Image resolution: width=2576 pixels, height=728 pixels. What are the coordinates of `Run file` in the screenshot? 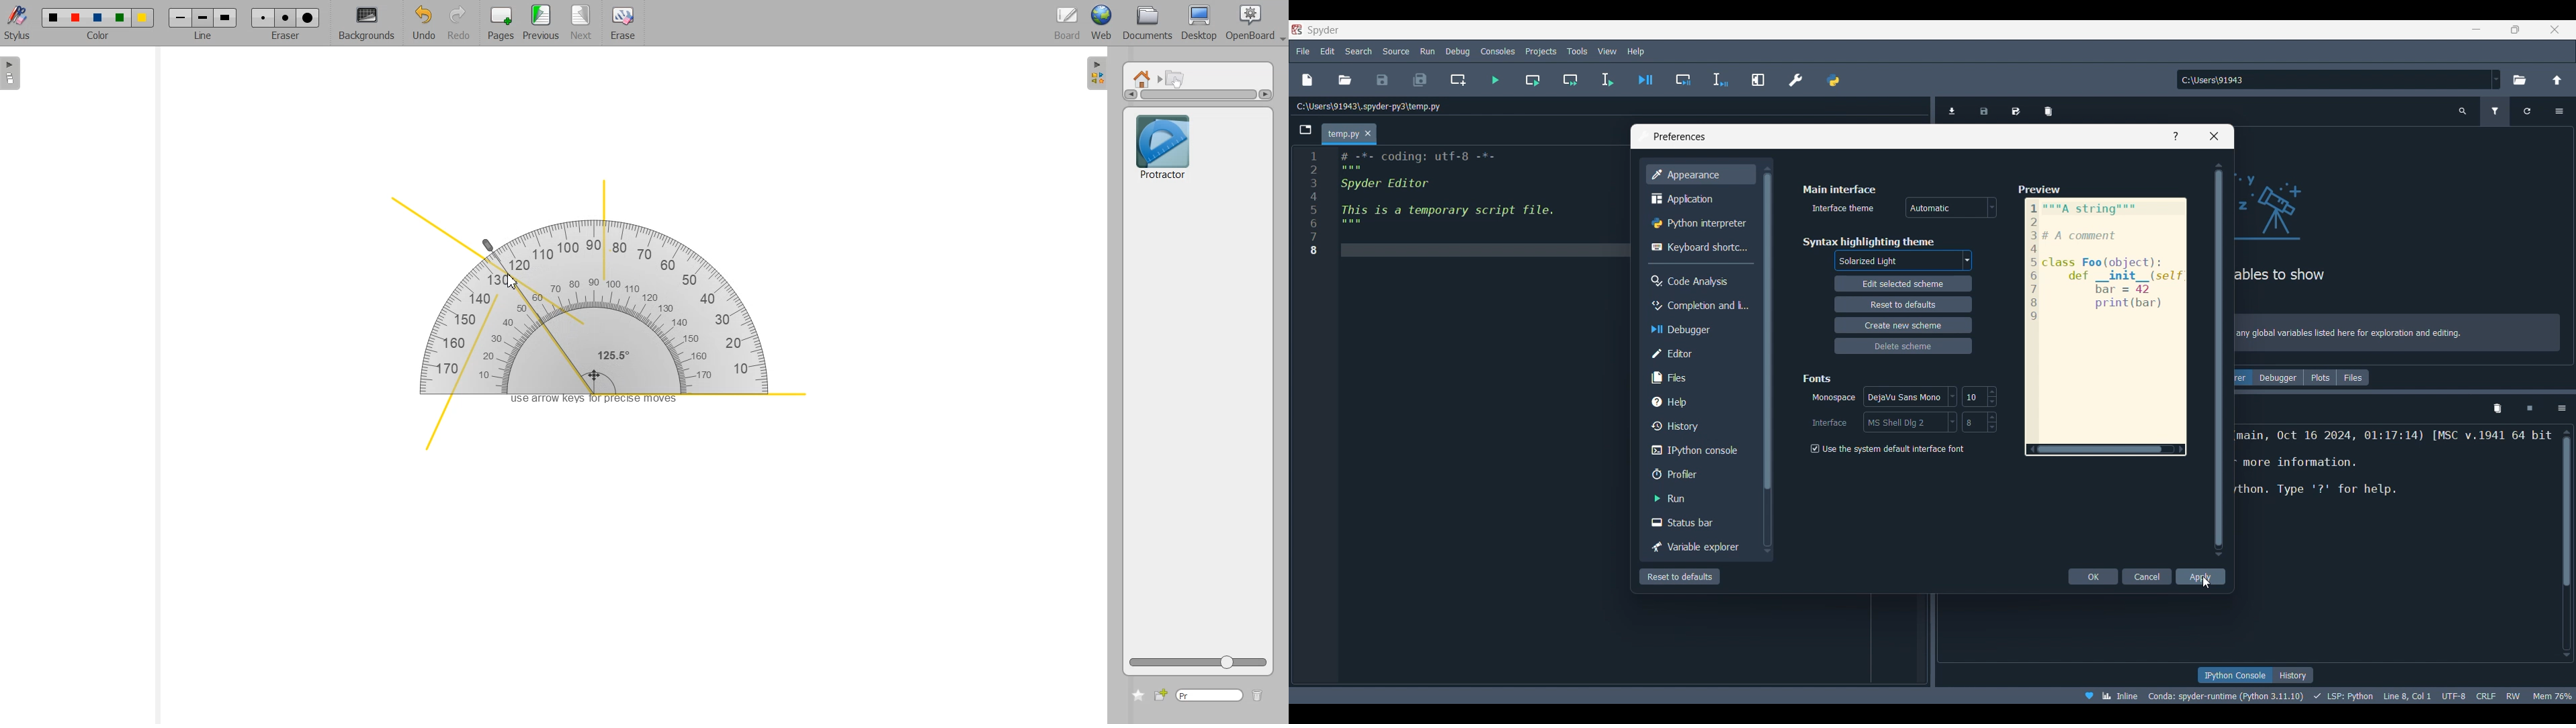 It's located at (1496, 80).